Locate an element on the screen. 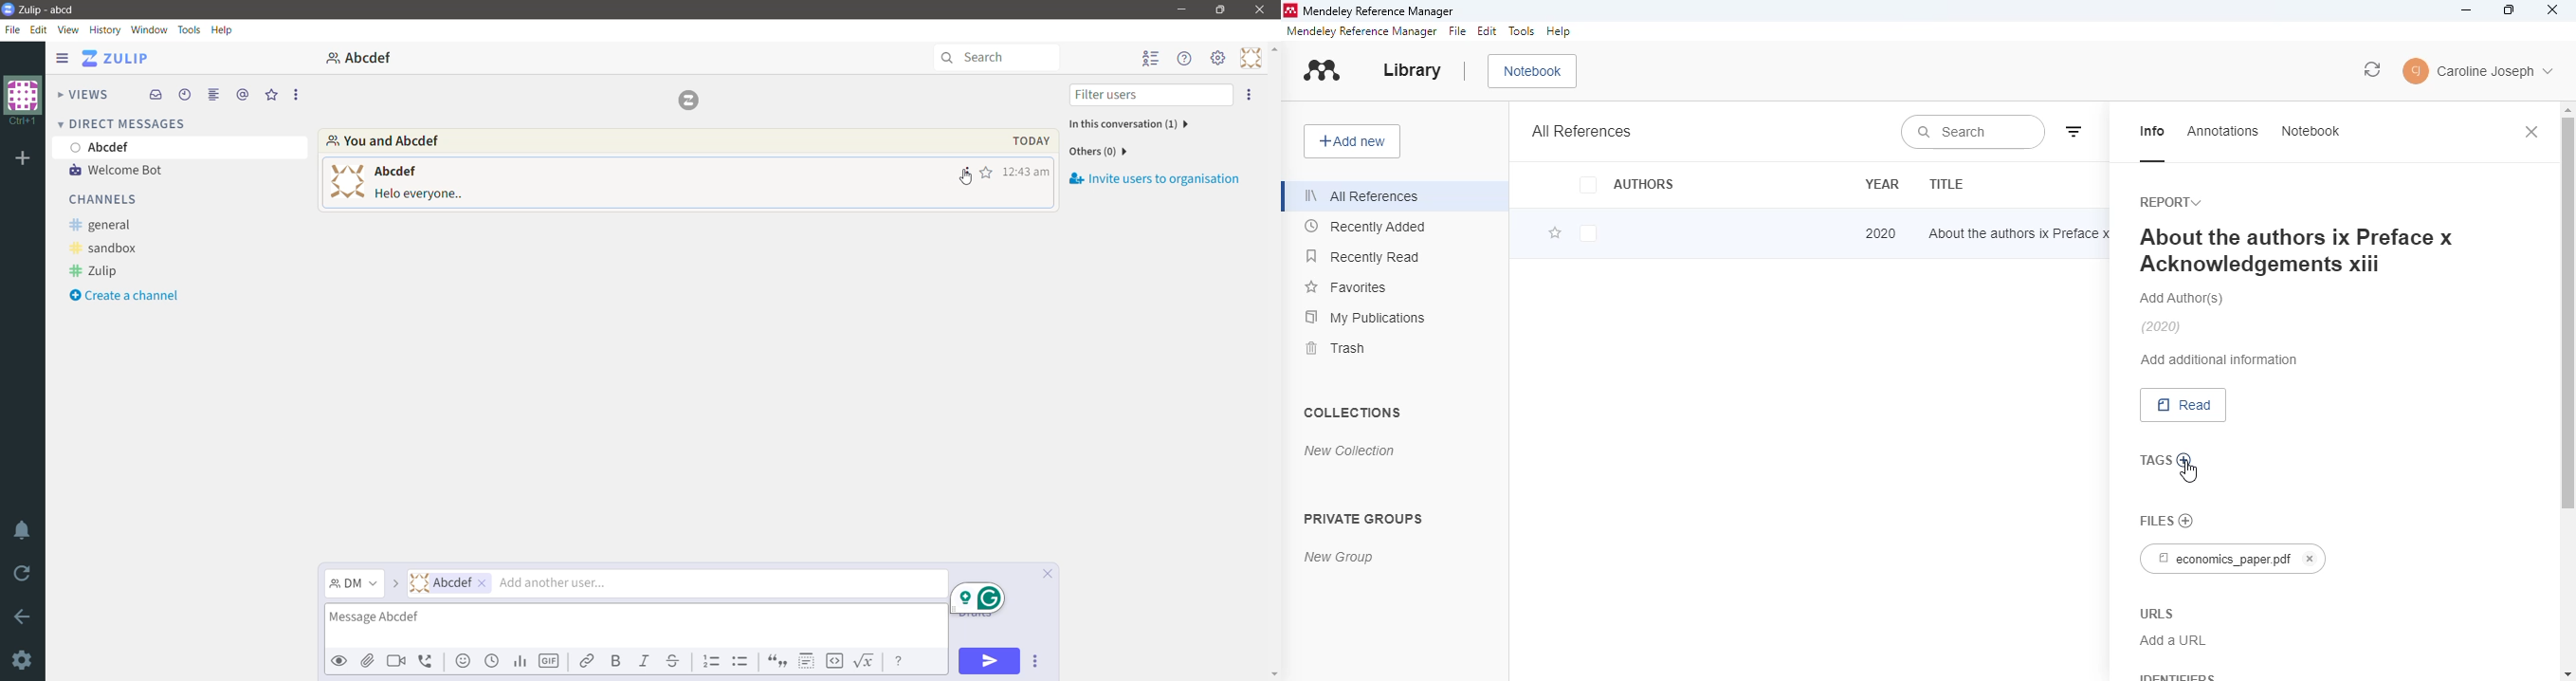  2020 is located at coordinates (1881, 232).